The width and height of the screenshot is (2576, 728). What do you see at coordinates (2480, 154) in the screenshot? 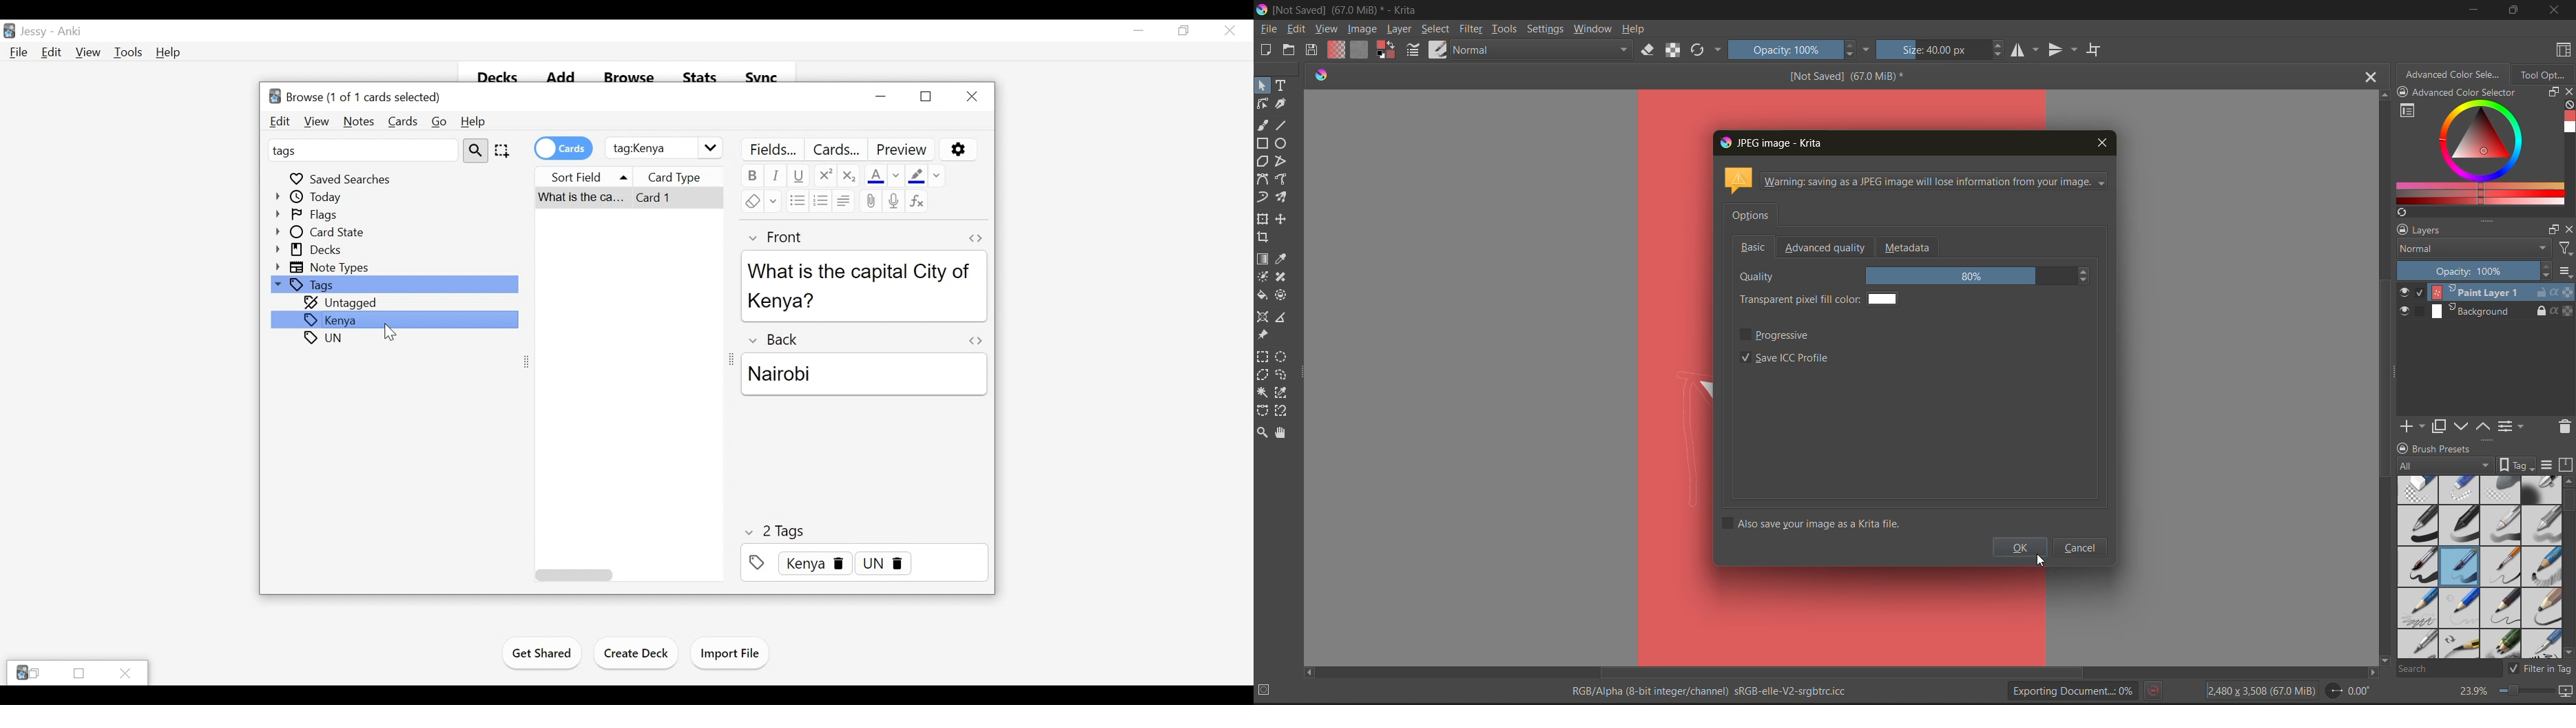
I see `advanced color selector` at bounding box center [2480, 154].